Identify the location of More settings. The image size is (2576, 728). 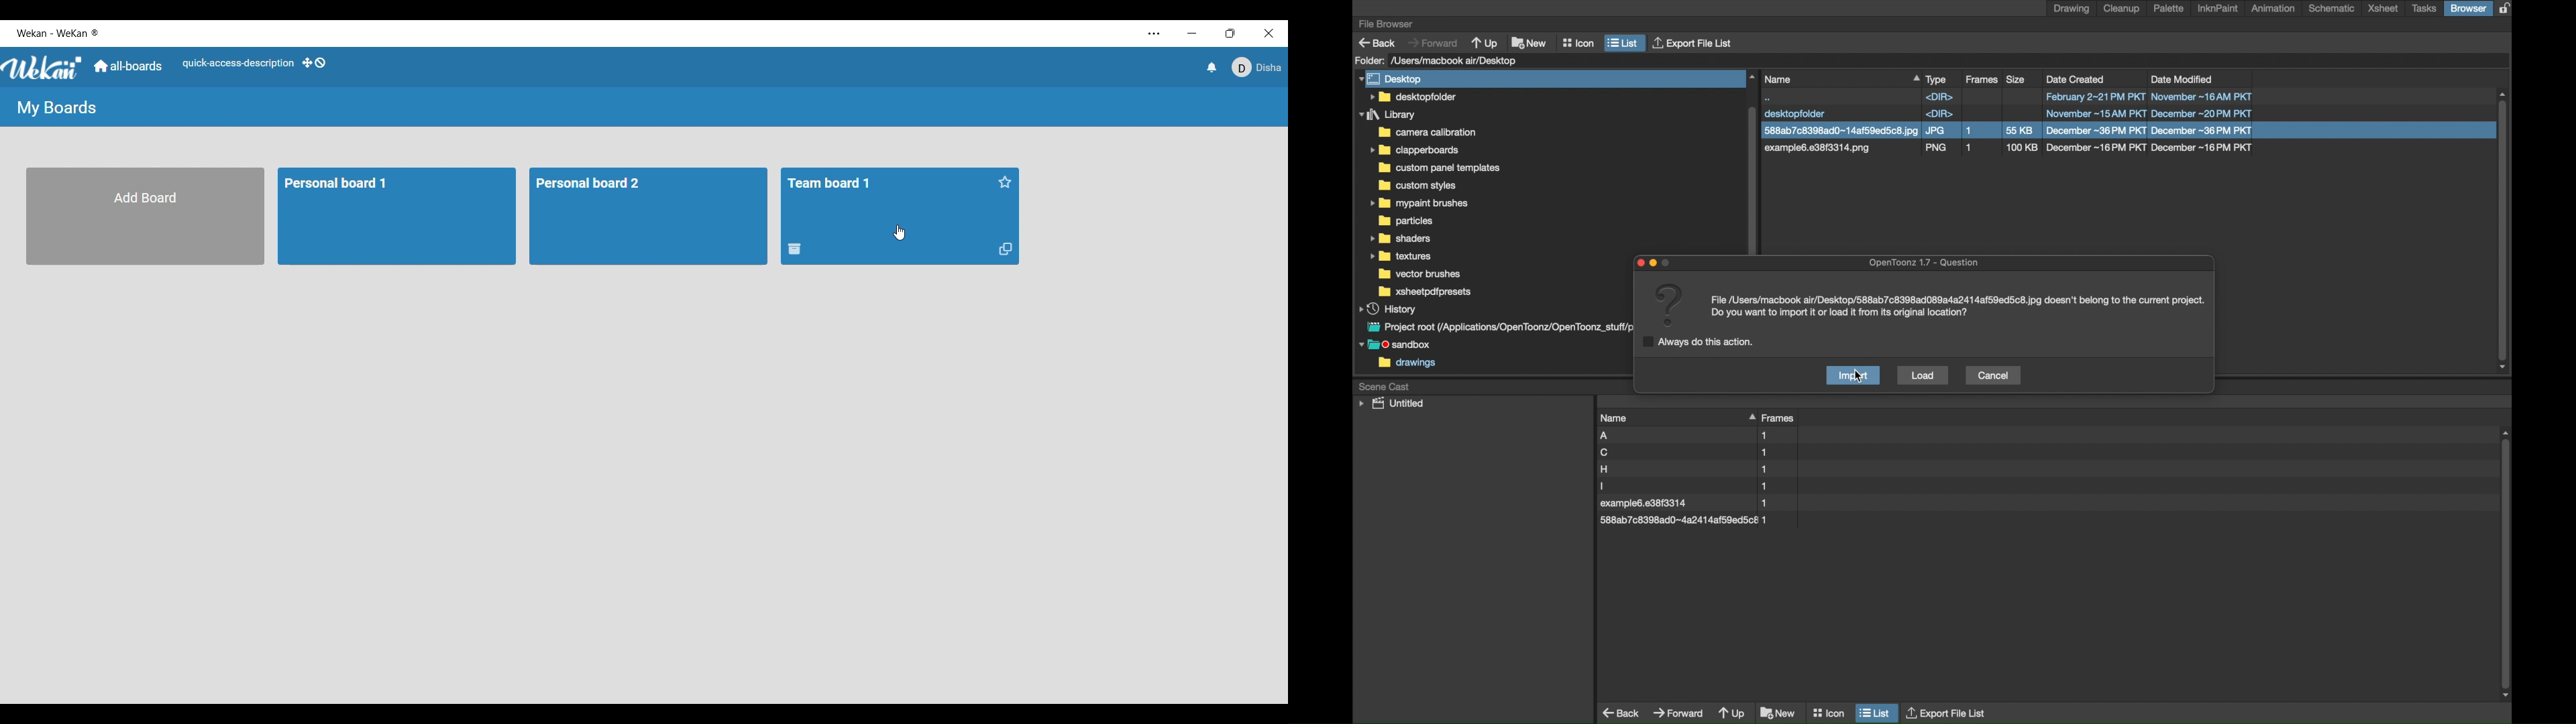
(1155, 34).